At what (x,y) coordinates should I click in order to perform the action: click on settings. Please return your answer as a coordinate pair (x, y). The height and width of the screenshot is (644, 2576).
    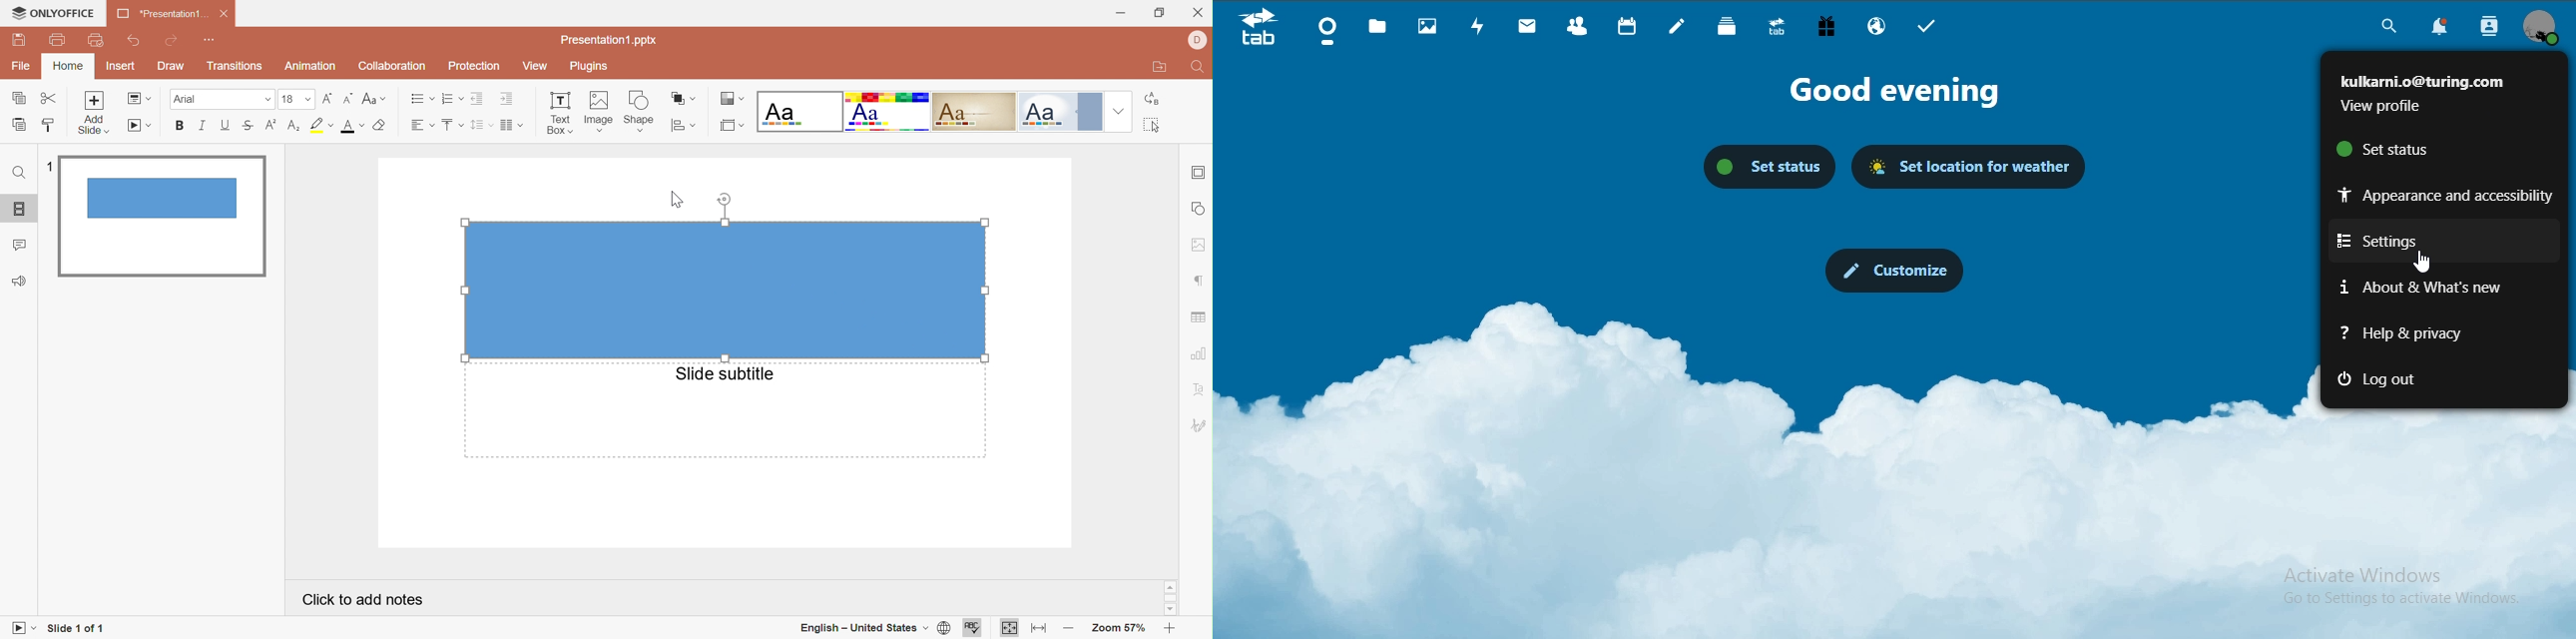
    Looking at the image, I should click on (2403, 241).